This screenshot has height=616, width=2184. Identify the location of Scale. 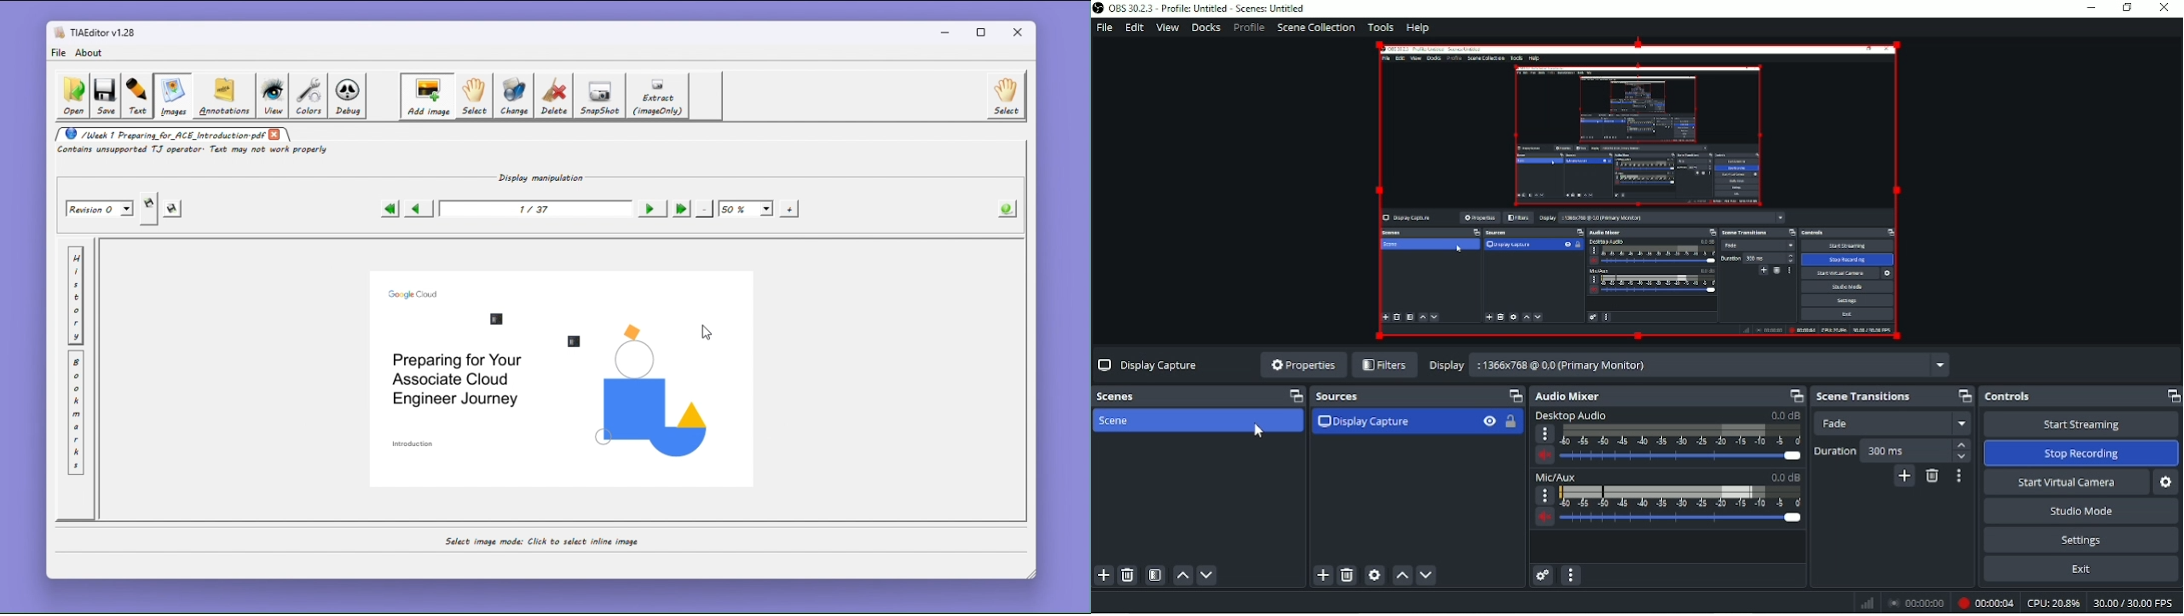
(1682, 434).